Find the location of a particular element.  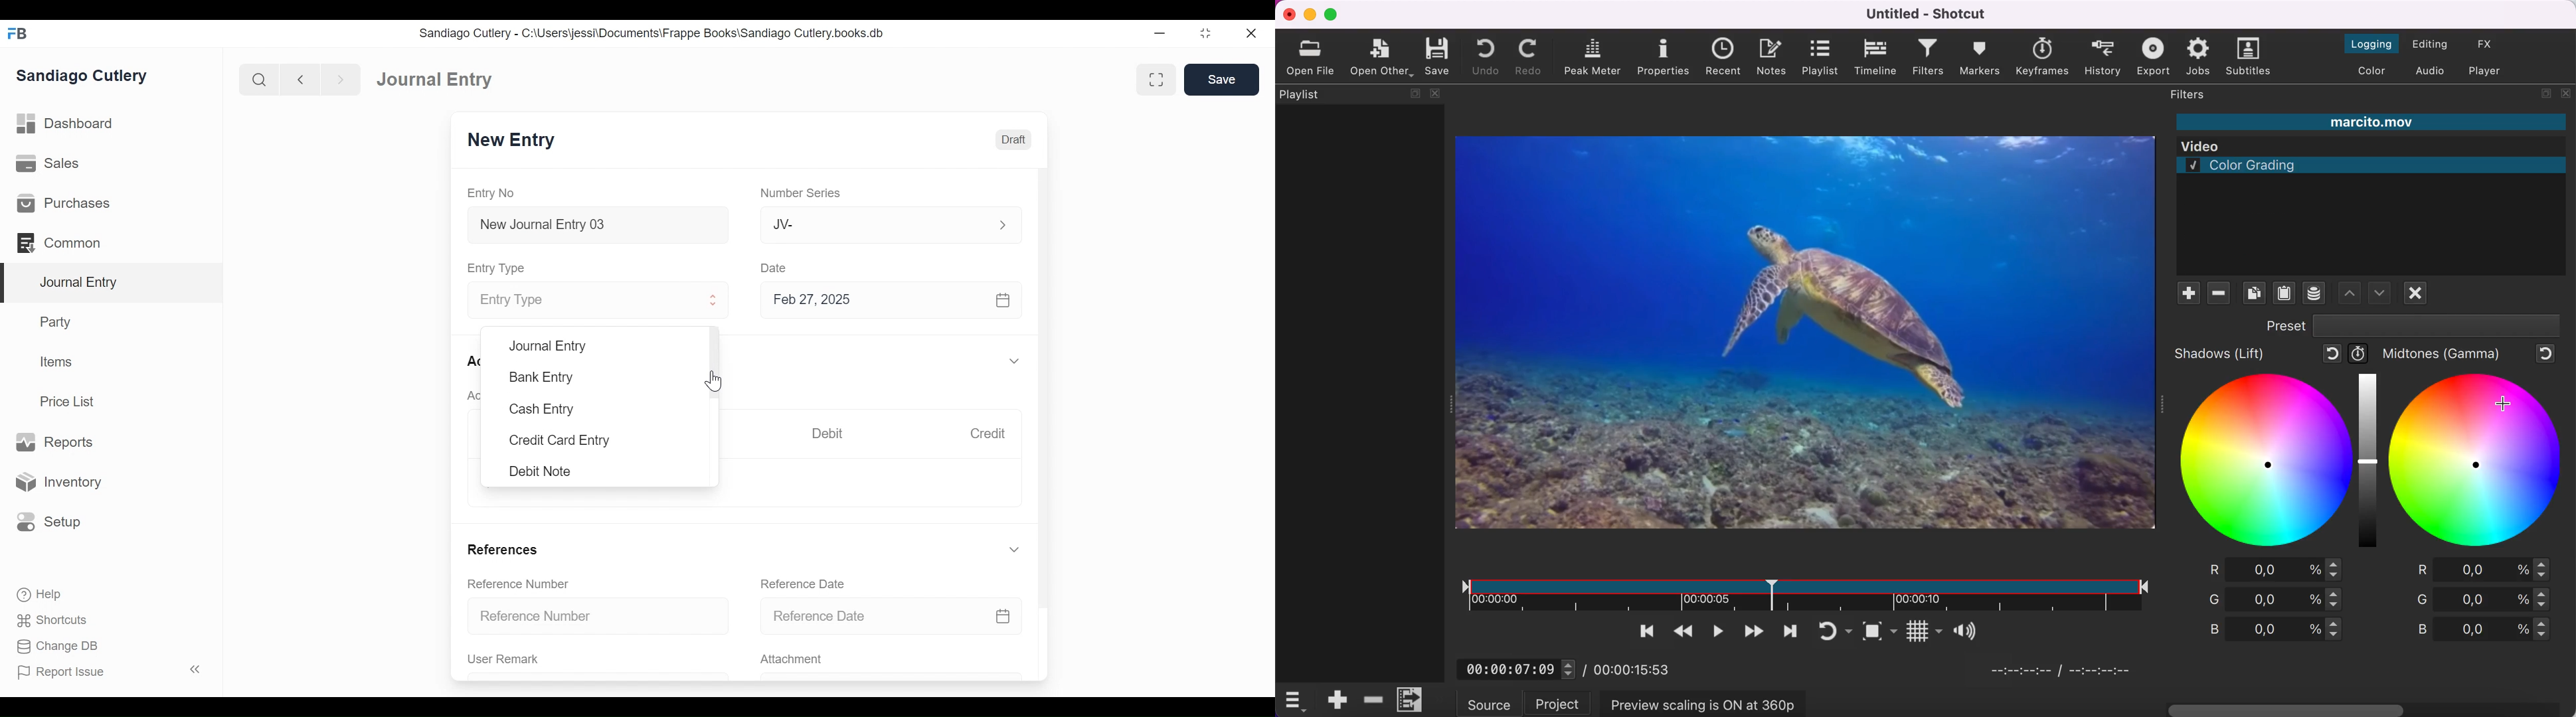

Close is located at coordinates (1250, 33).